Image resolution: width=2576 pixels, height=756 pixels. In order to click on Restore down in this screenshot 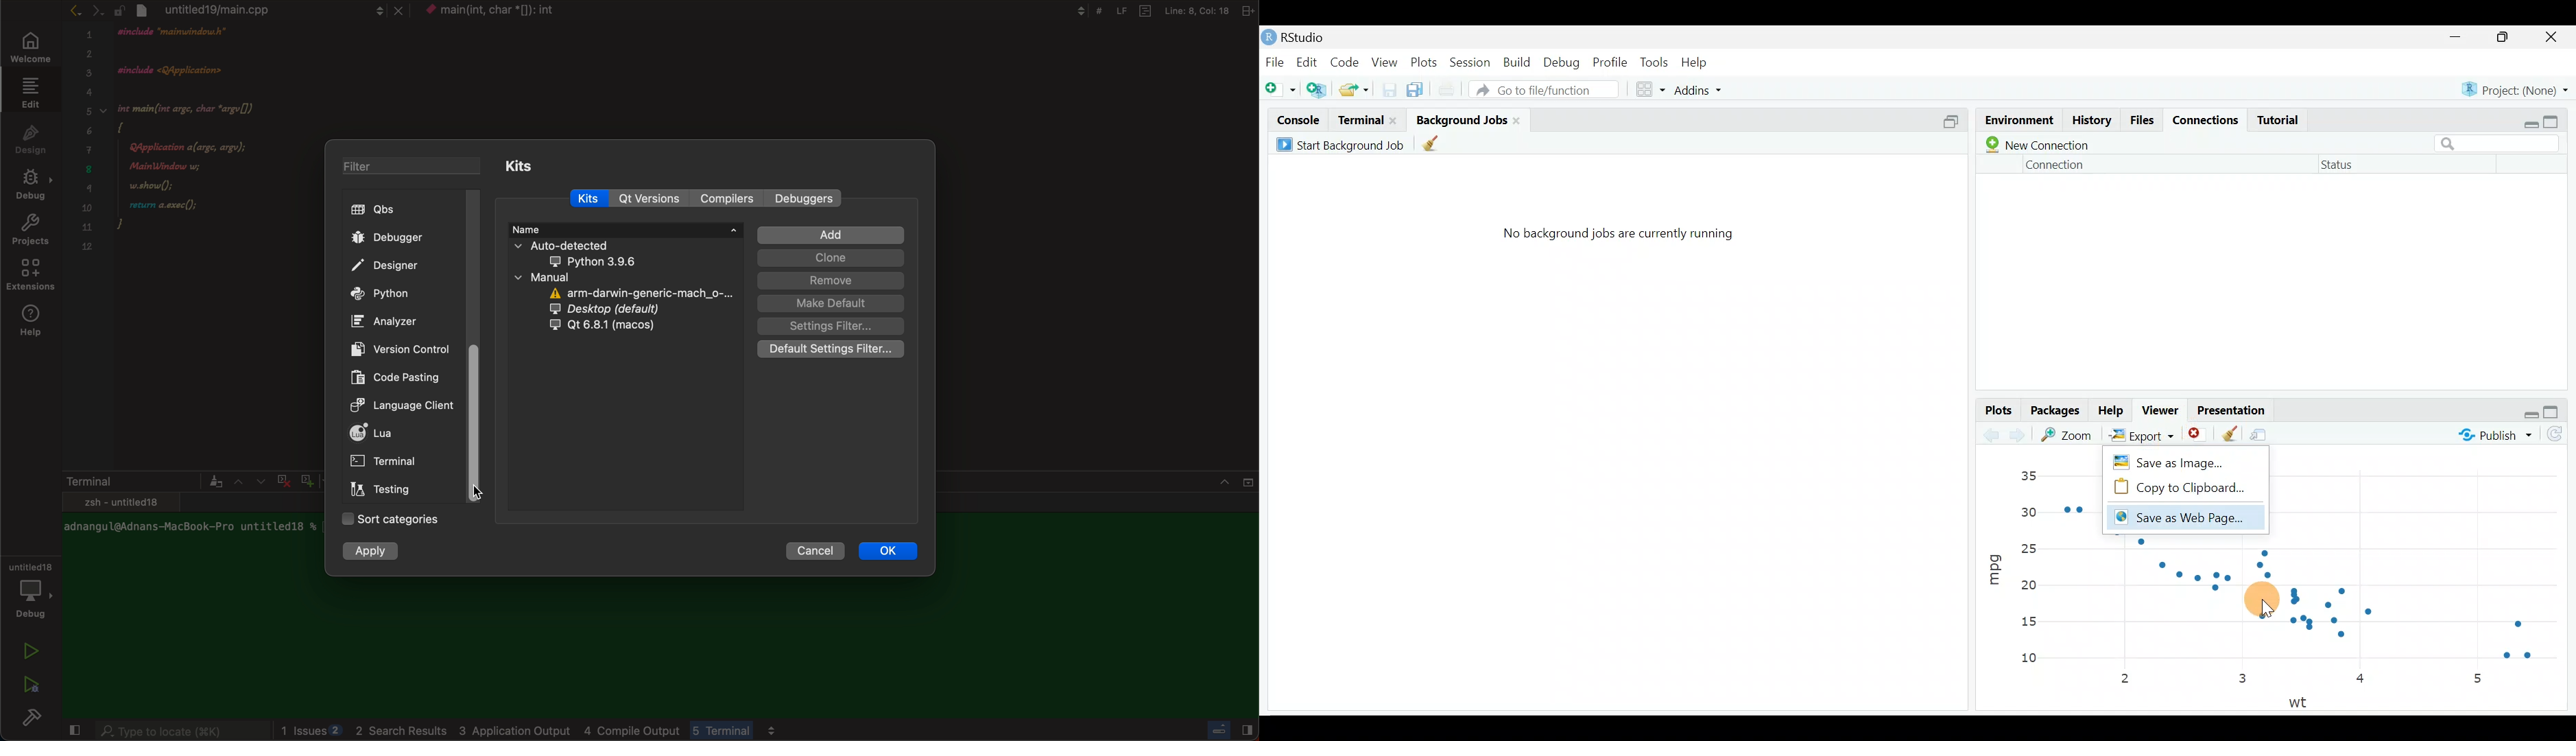, I will do `click(2527, 121)`.